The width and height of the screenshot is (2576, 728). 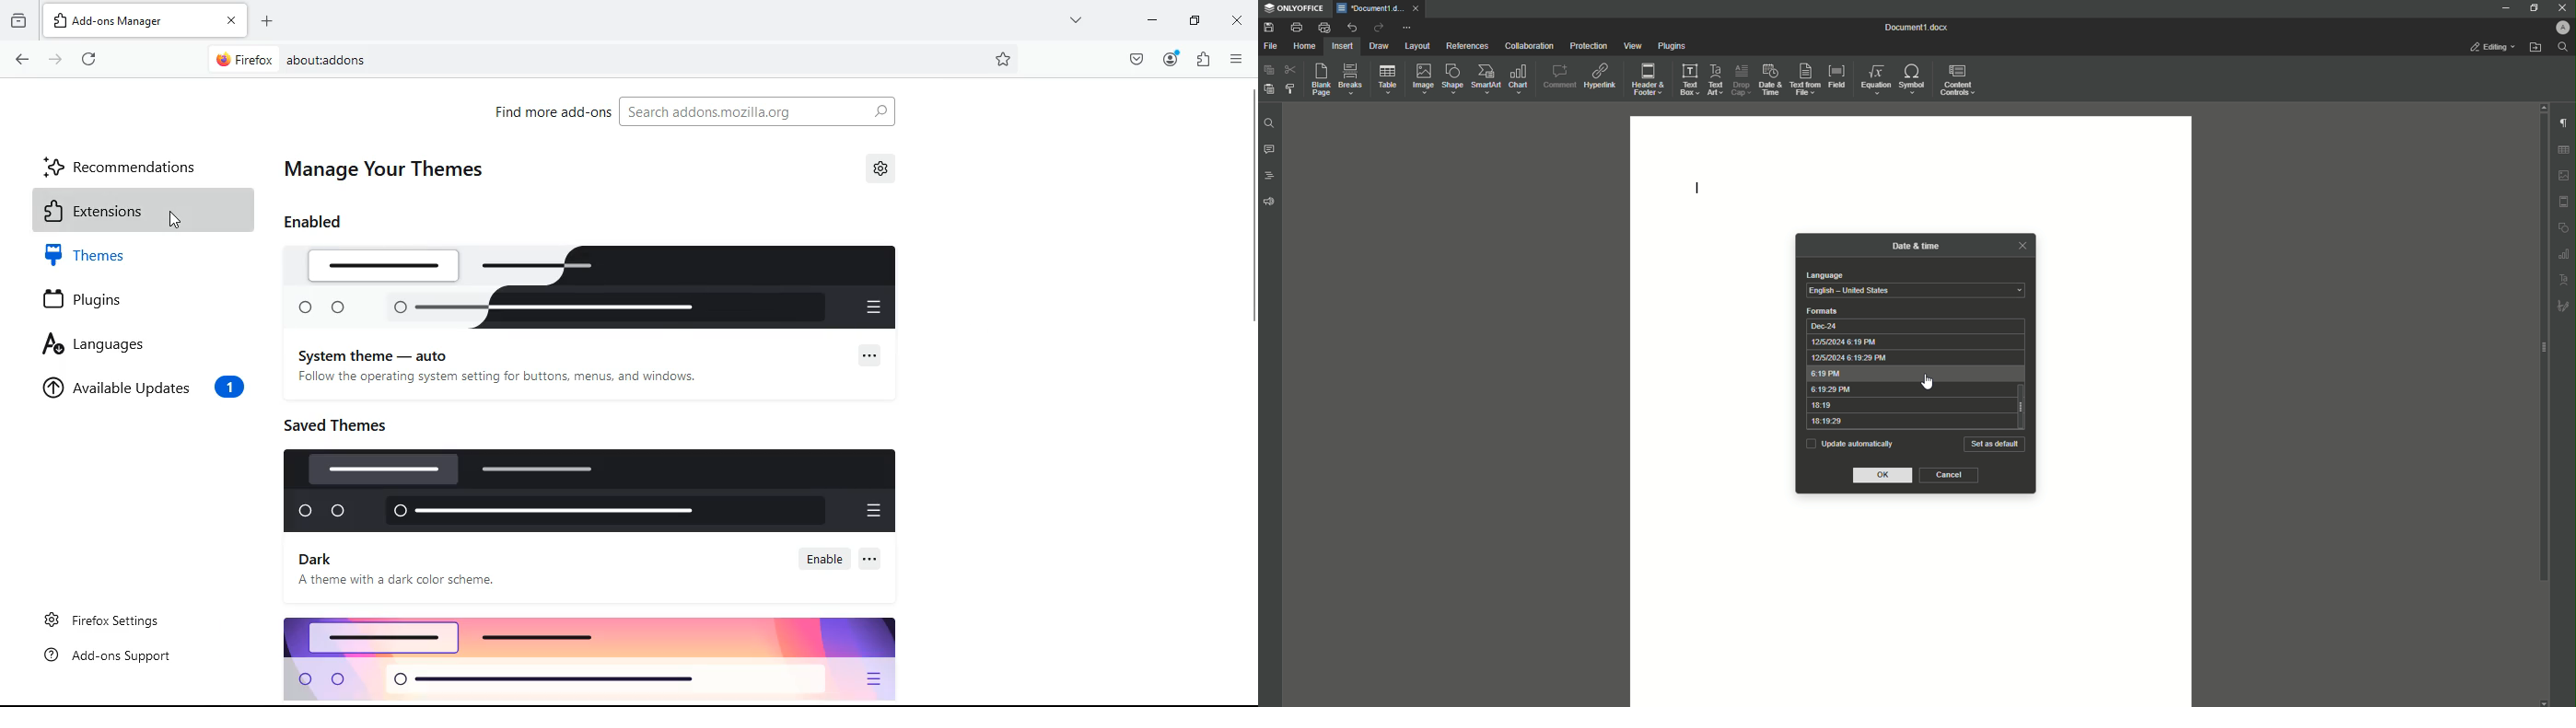 I want to click on more, so click(x=870, y=355).